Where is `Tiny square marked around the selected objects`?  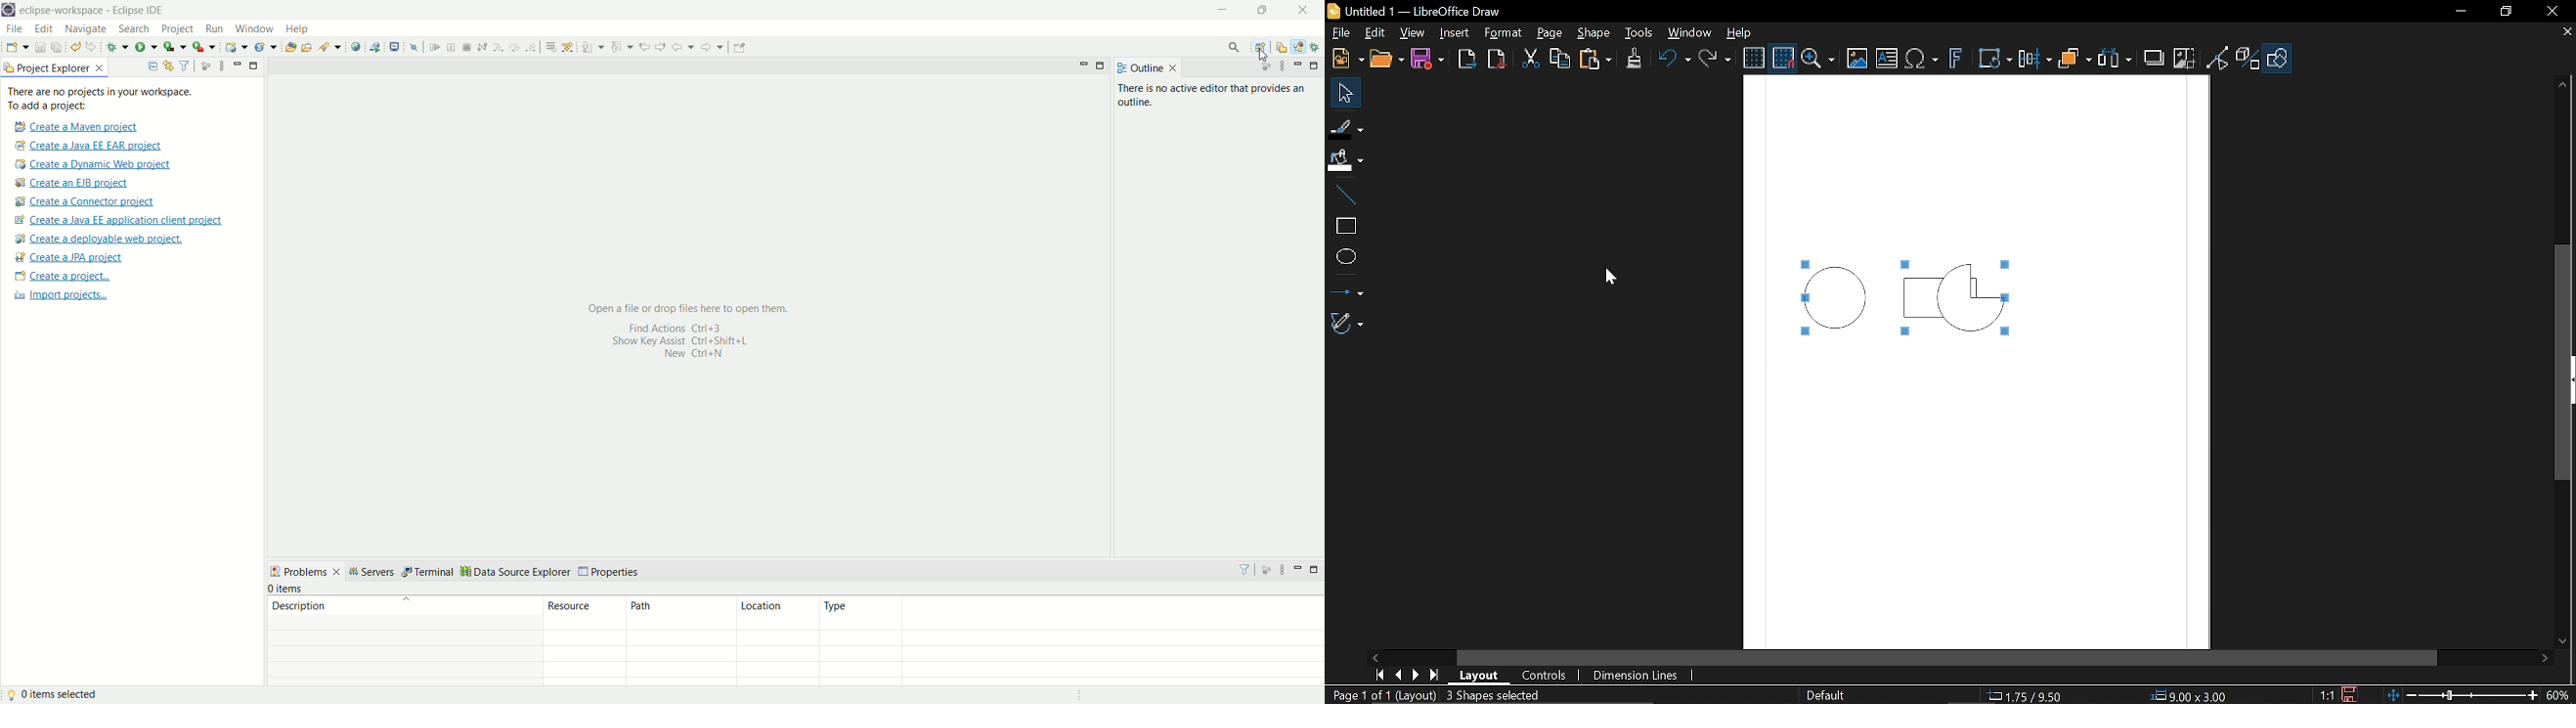
Tiny square marked around the selected objects is located at coordinates (2016, 297).